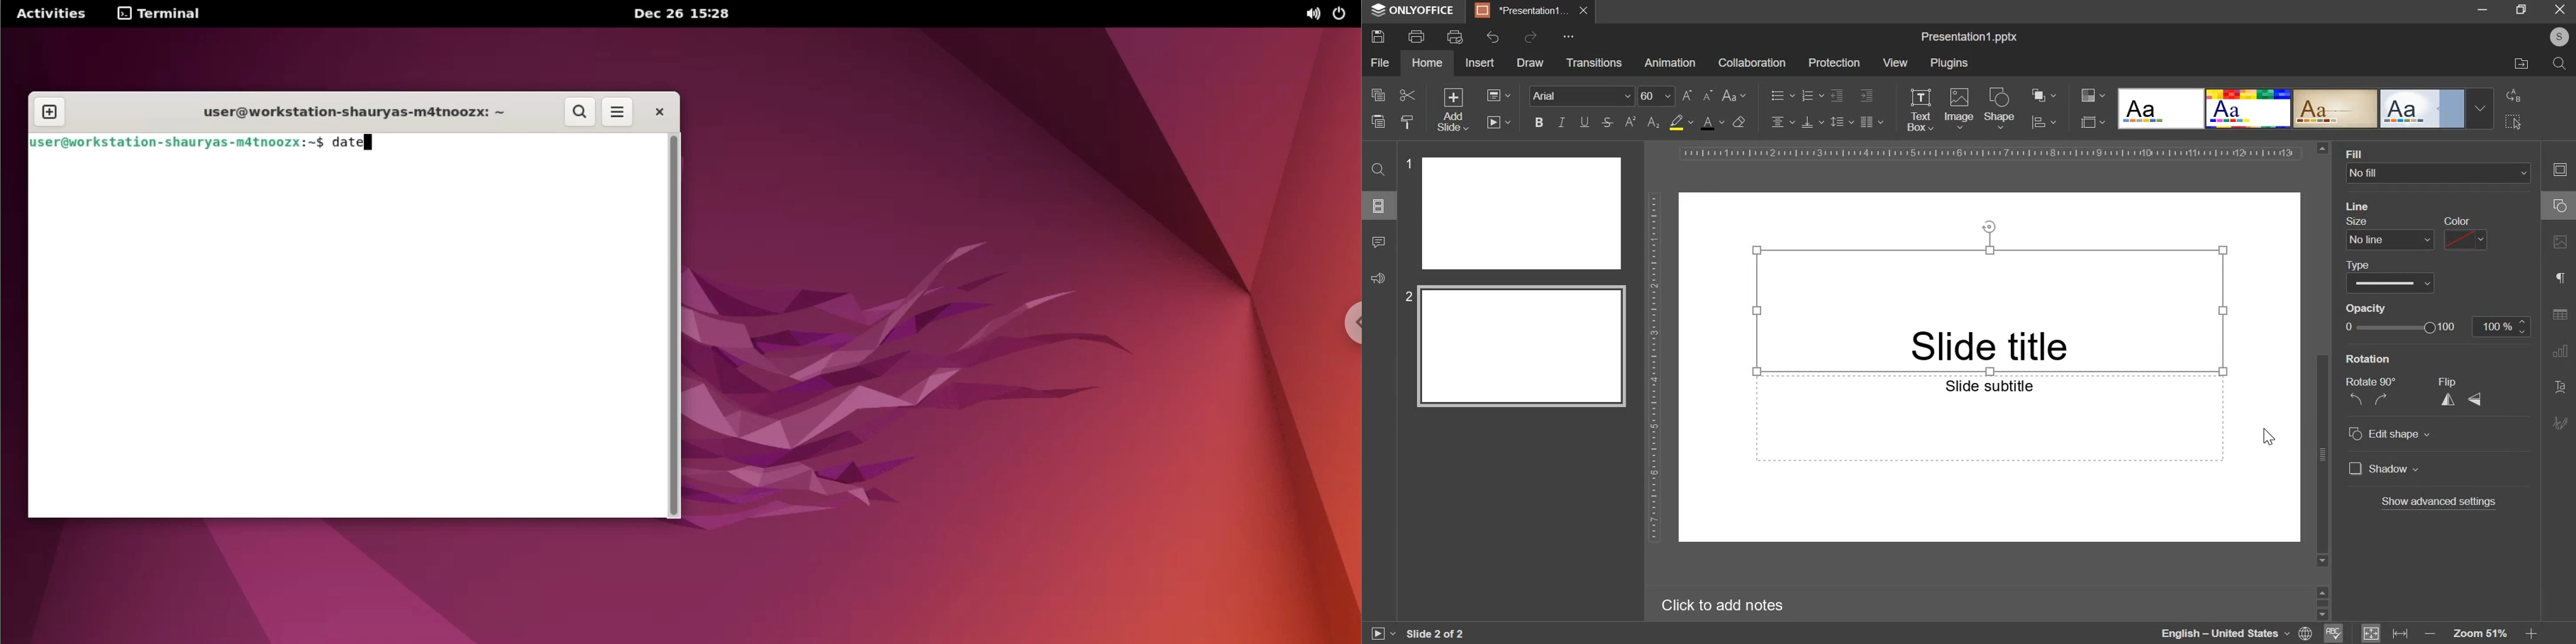 This screenshot has width=2576, height=644. Describe the element at coordinates (2451, 398) in the screenshot. I see `vertical` at that location.